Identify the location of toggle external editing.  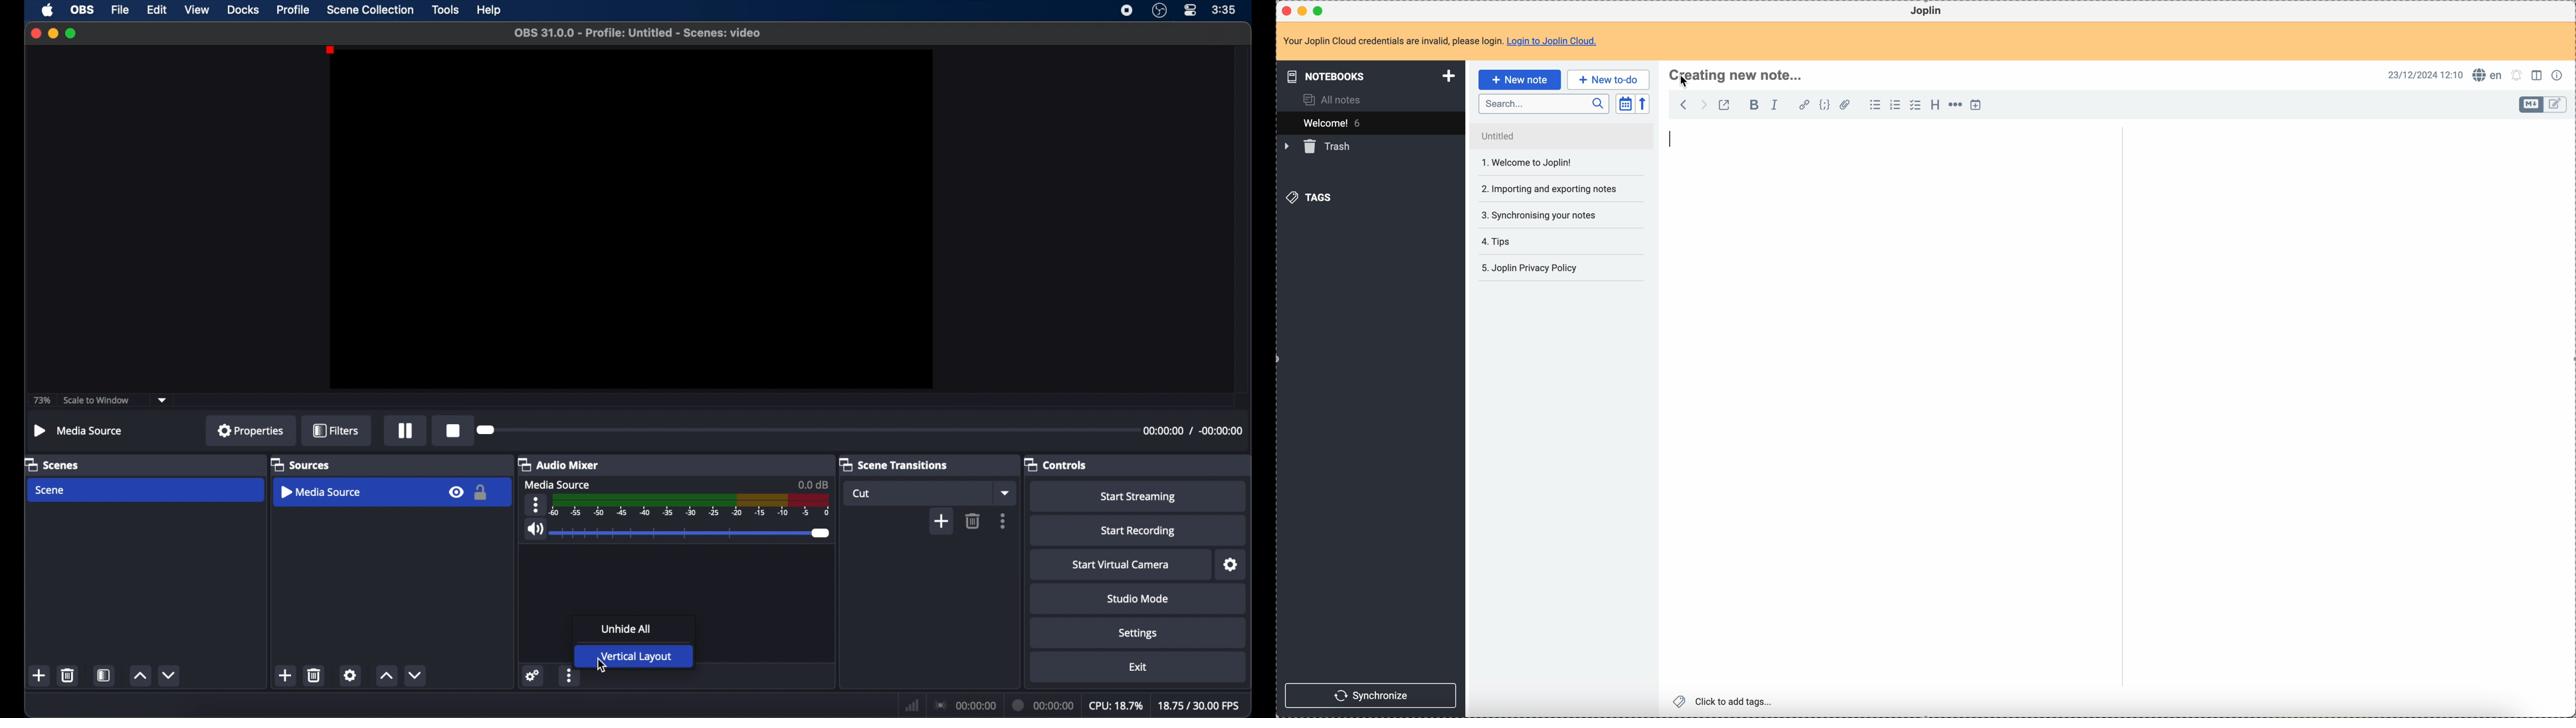
(1724, 104).